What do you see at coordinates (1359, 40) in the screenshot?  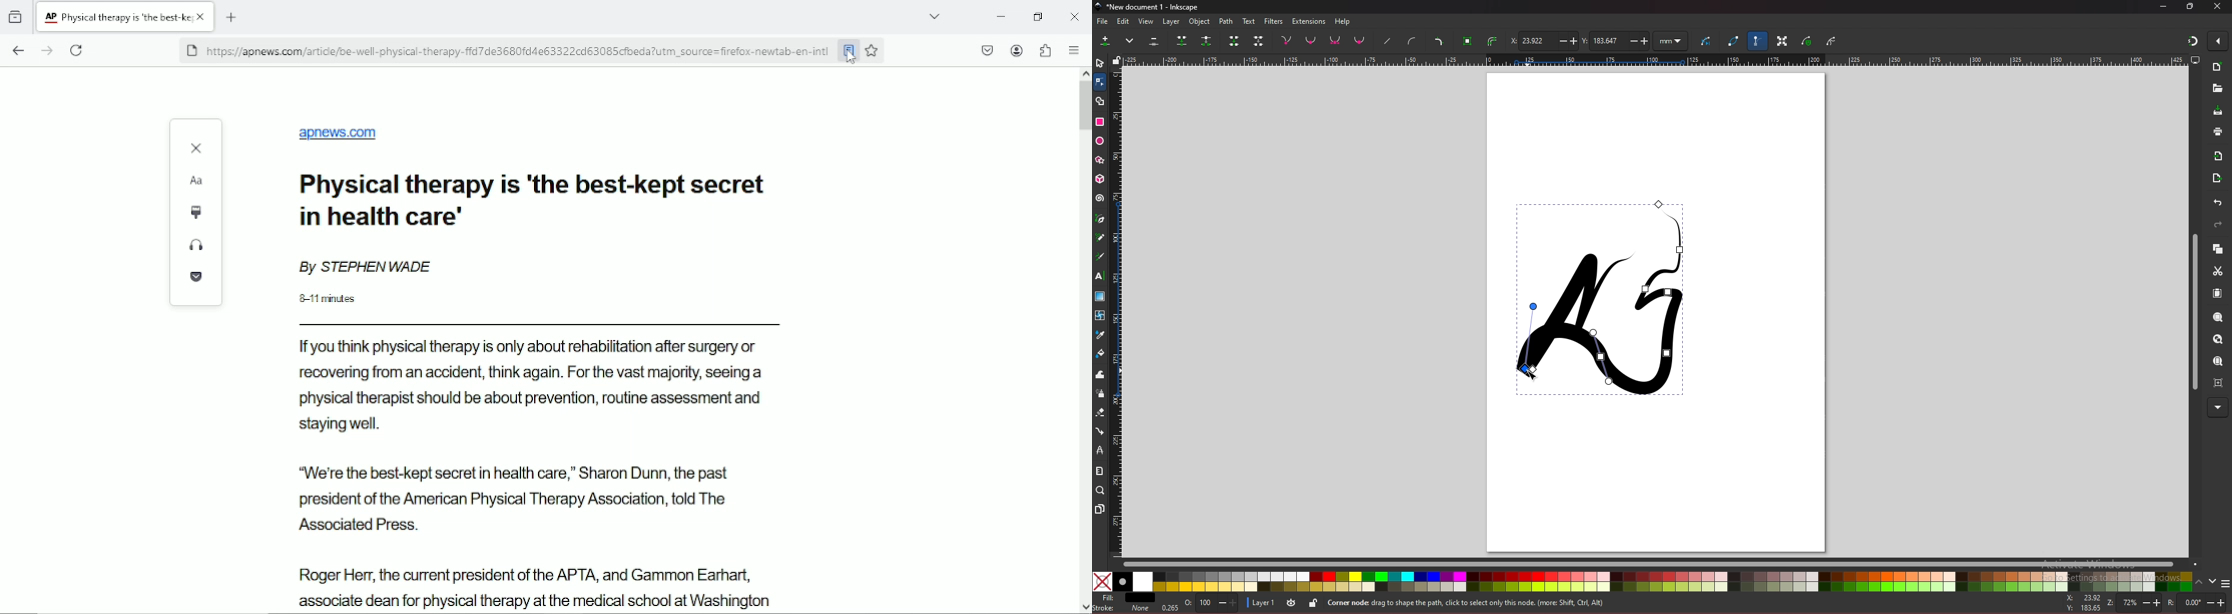 I see `auto smooth nodes` at bounding box center [1359, 40].